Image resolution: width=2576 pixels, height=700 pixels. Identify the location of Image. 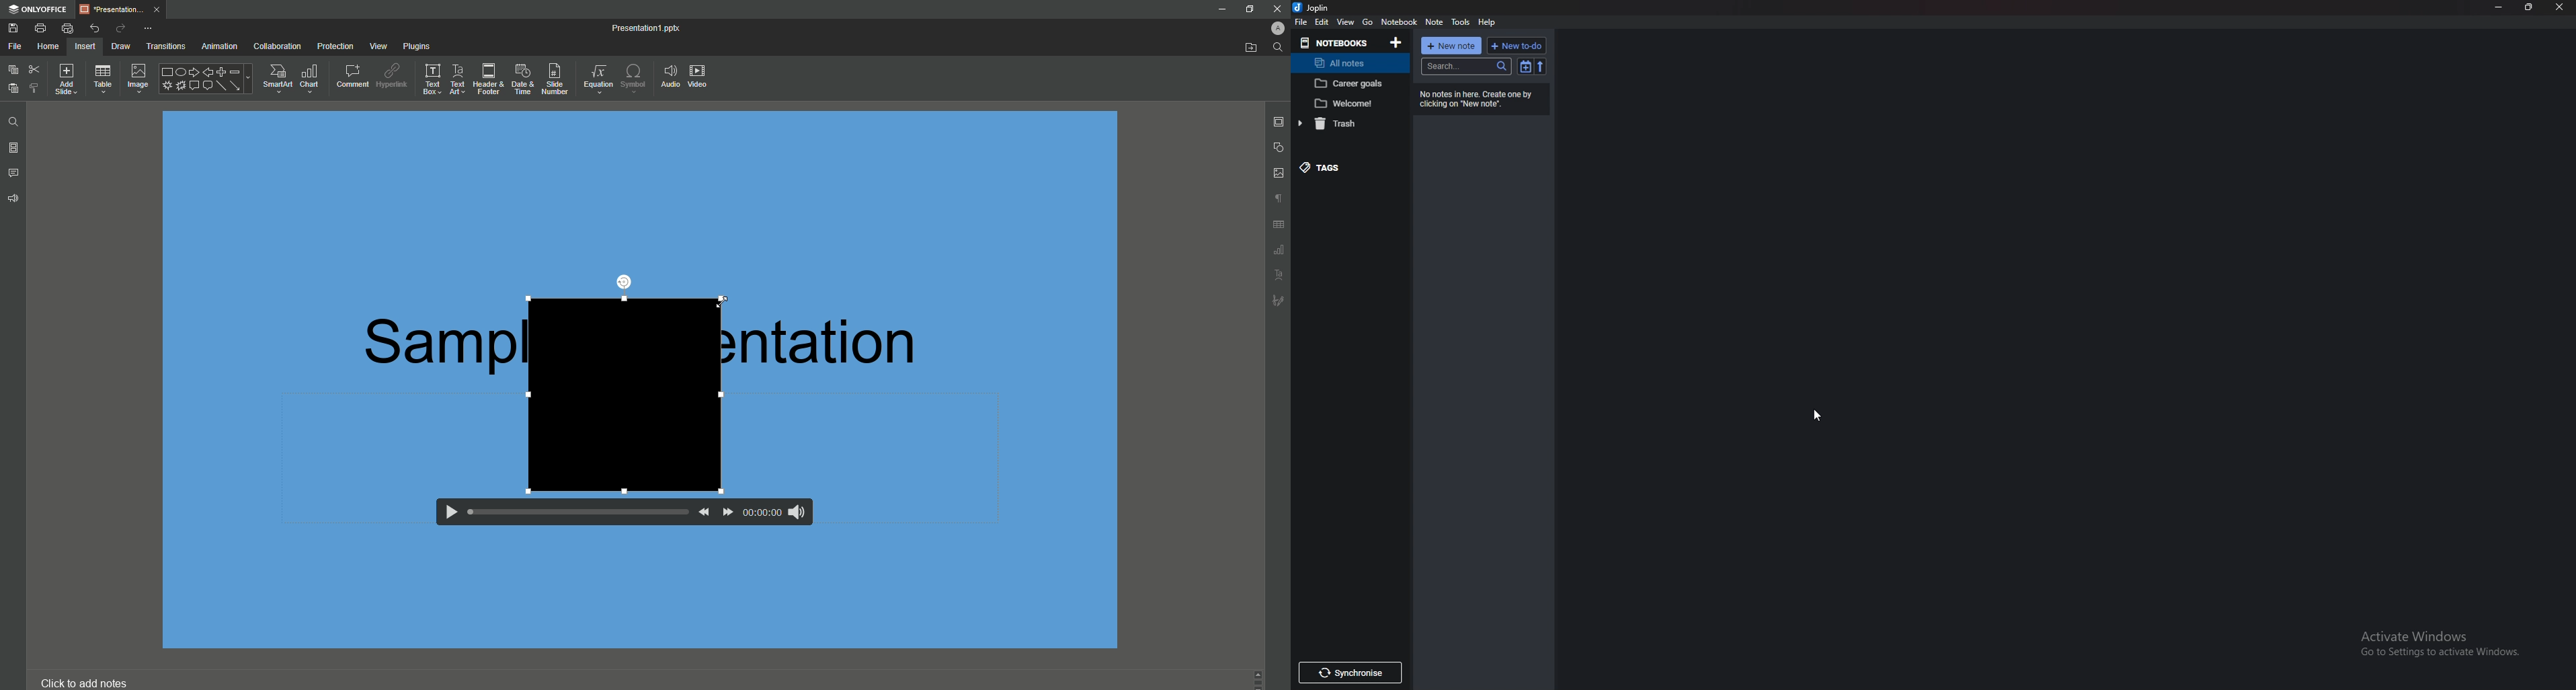
(136, 79).